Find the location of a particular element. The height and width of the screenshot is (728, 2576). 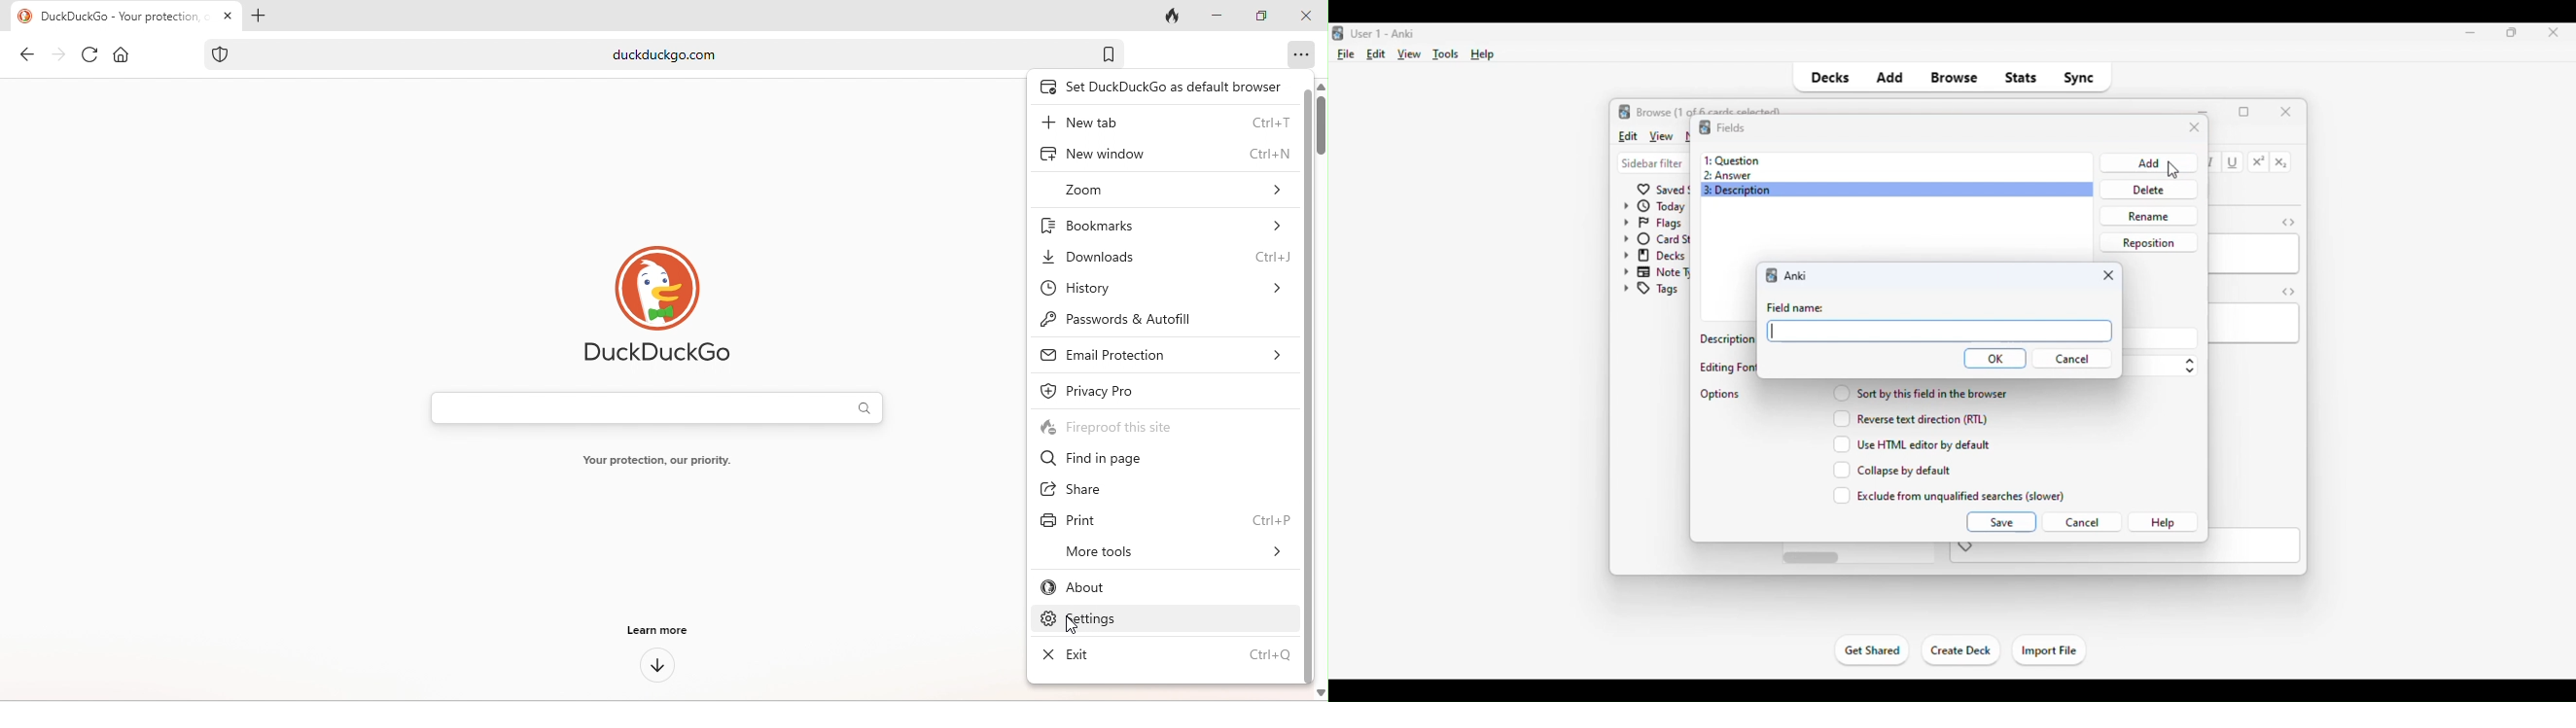

maximize is located at coordinates (2513, 32).